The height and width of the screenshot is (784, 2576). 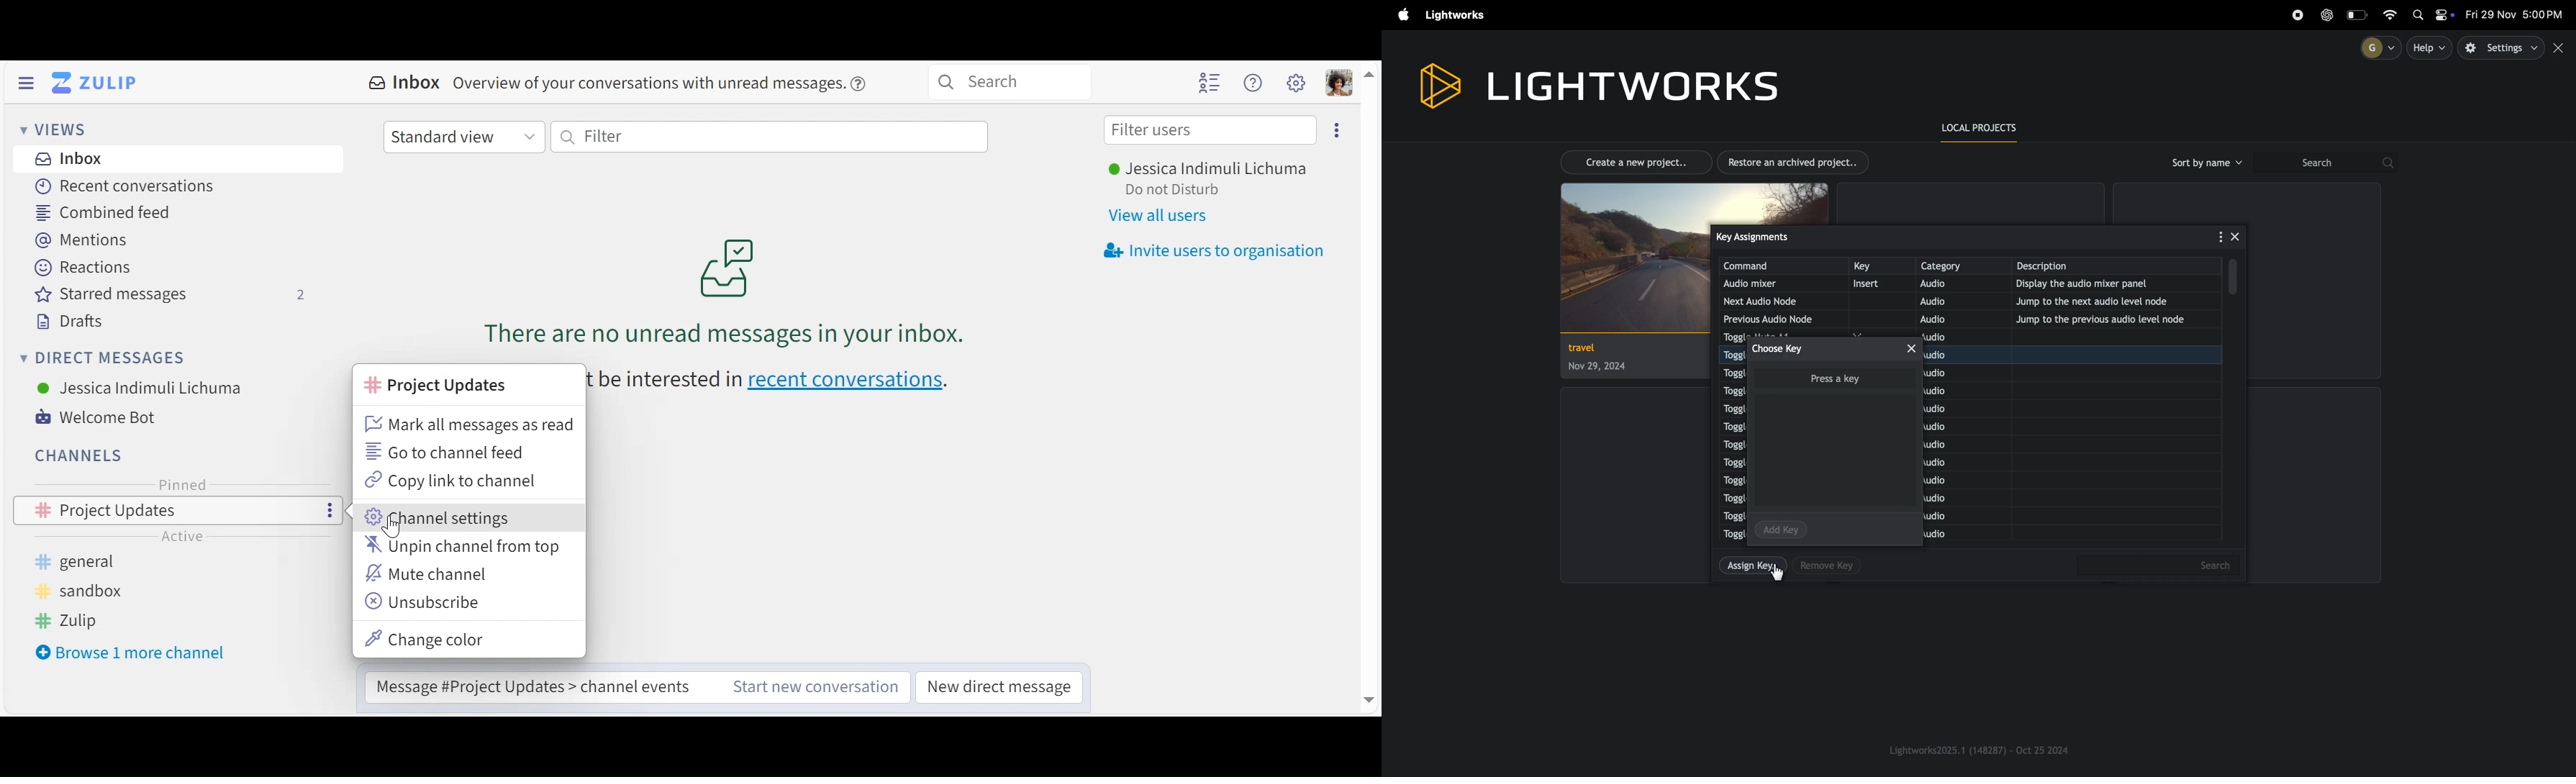 What do you see at coordinates (81, 455) in the screenshot?
I see `Channel` at bounding box center [81, 455].